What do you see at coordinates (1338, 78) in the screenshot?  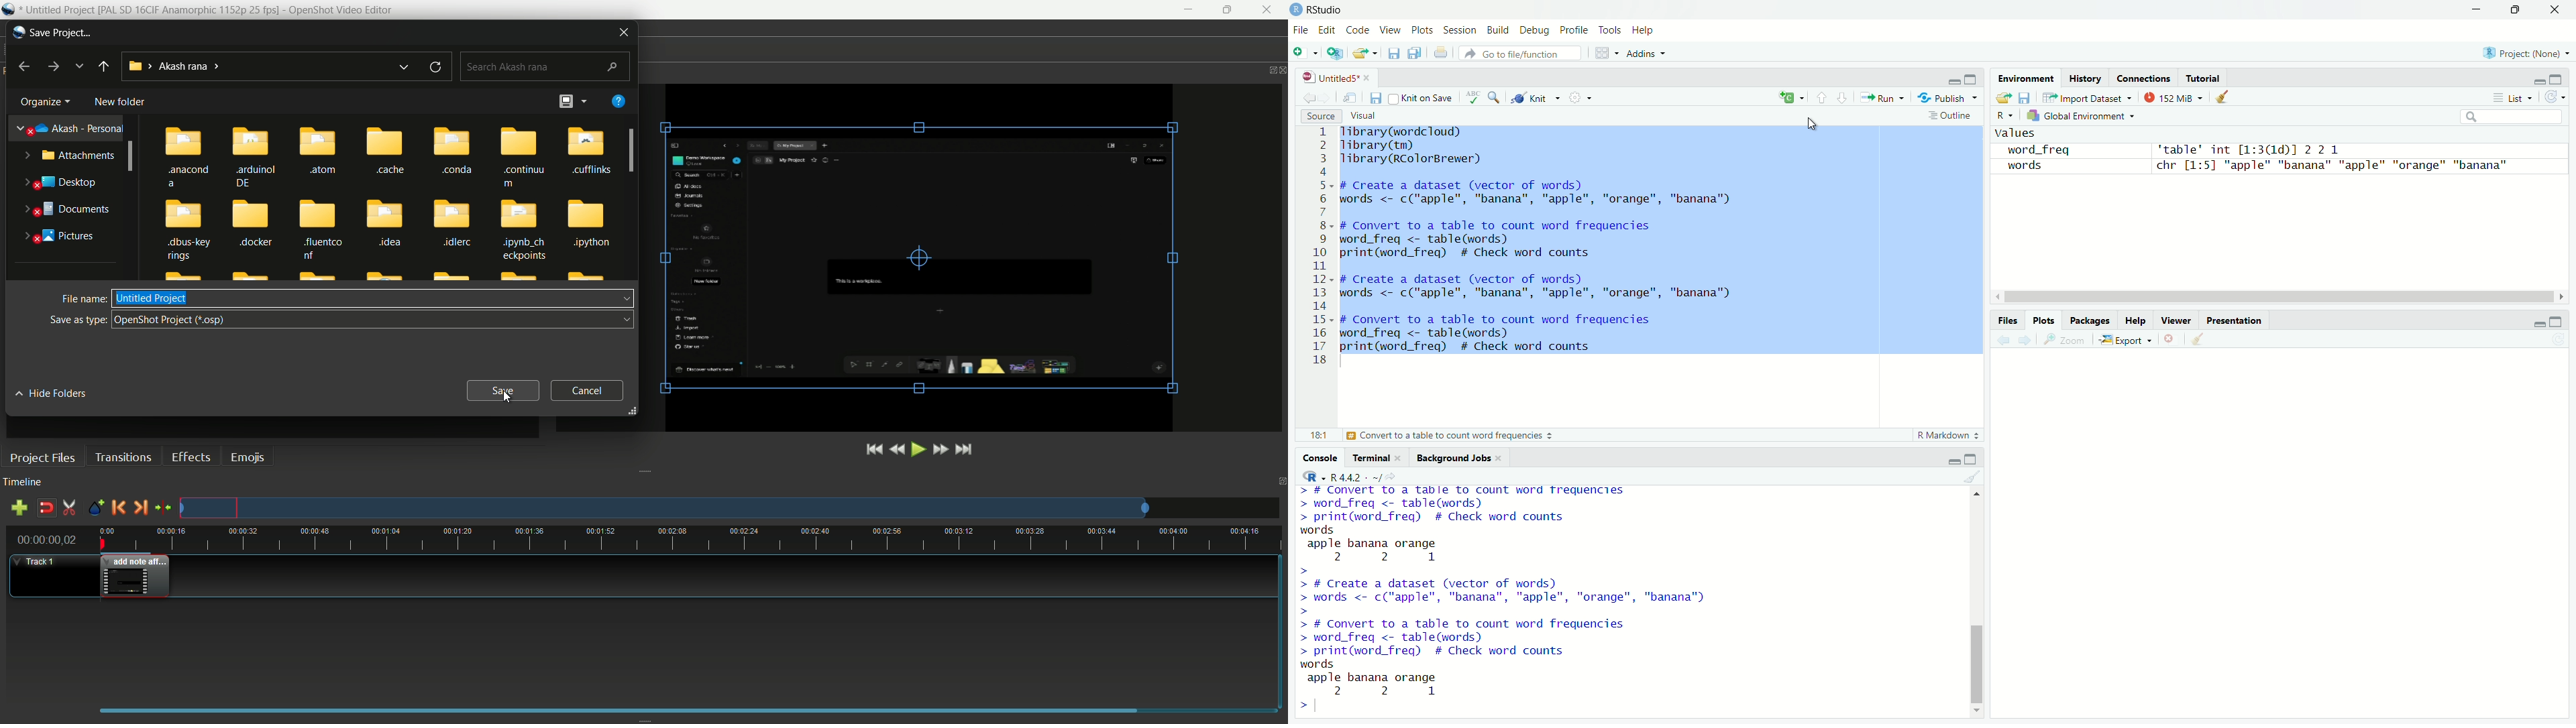 I see `Untitled` at bounding box center [1338, 78].